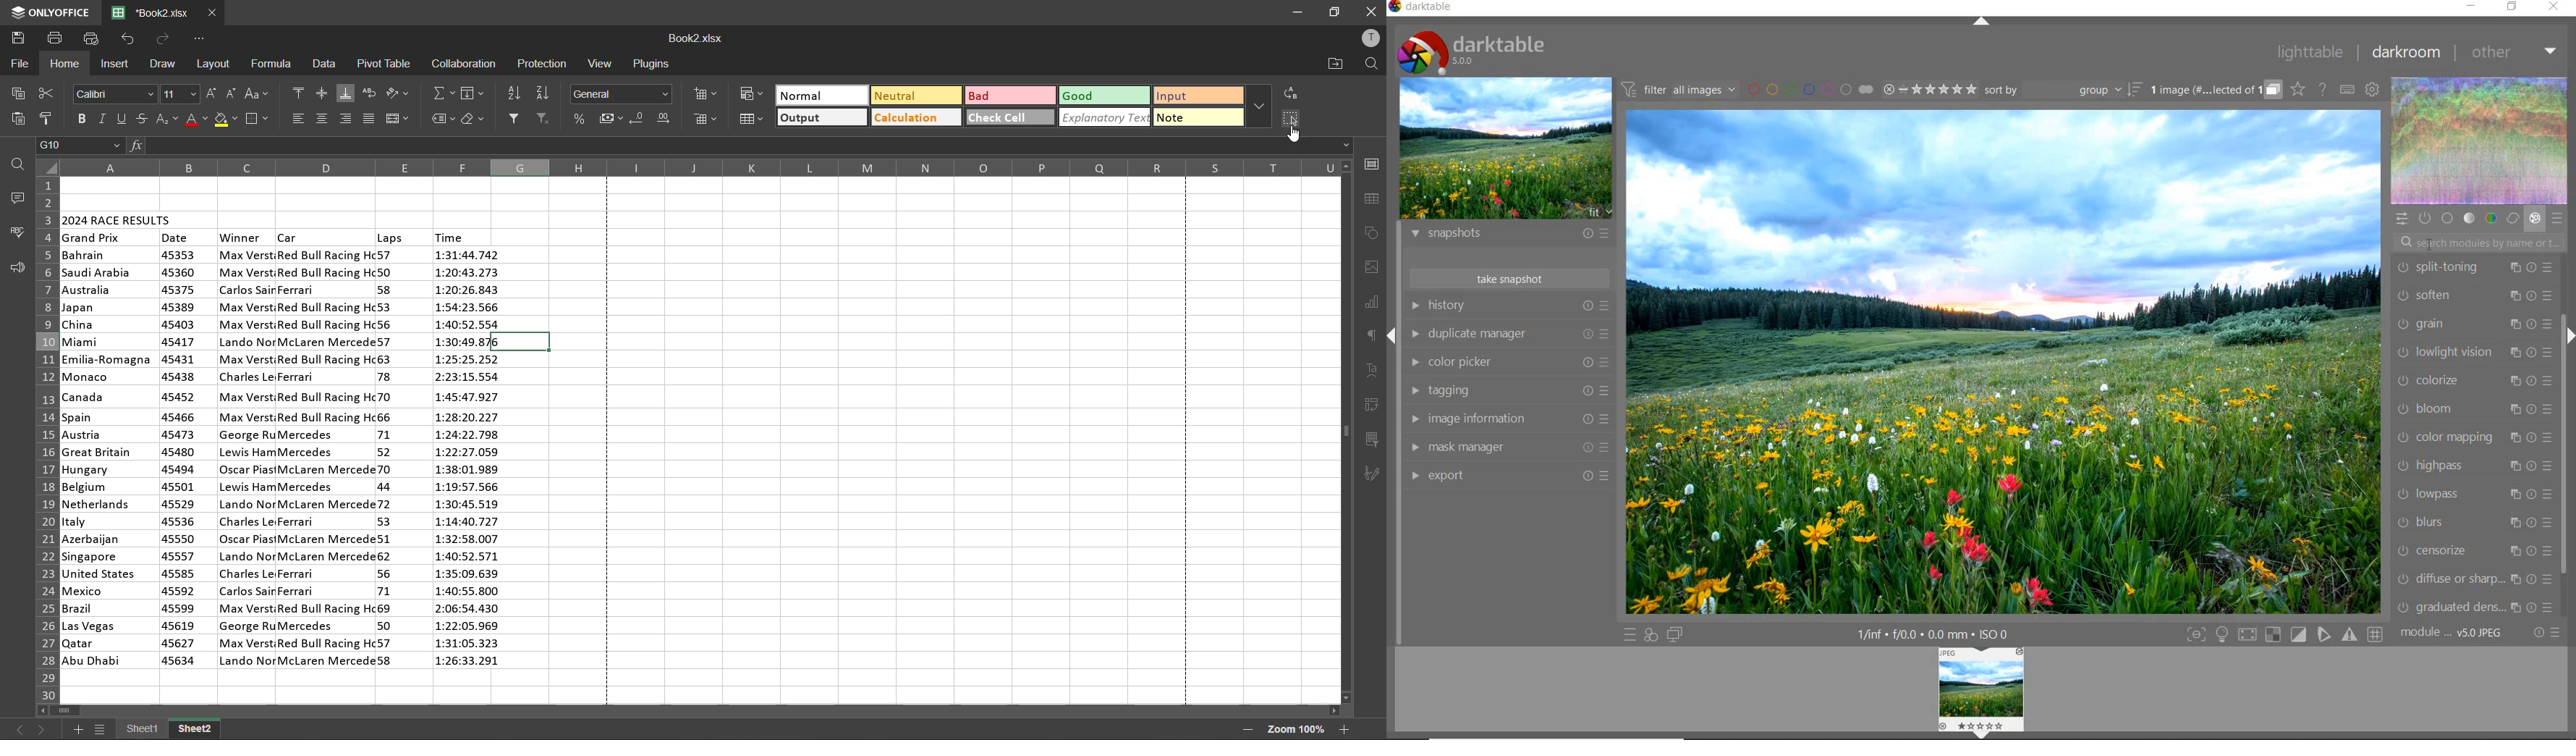 The width and height of the screenshot is (2576, 756). What do you see at coordinates (1343, 728) in the screenshot?
I see `zoom in` at bounding box center [1343, 728].